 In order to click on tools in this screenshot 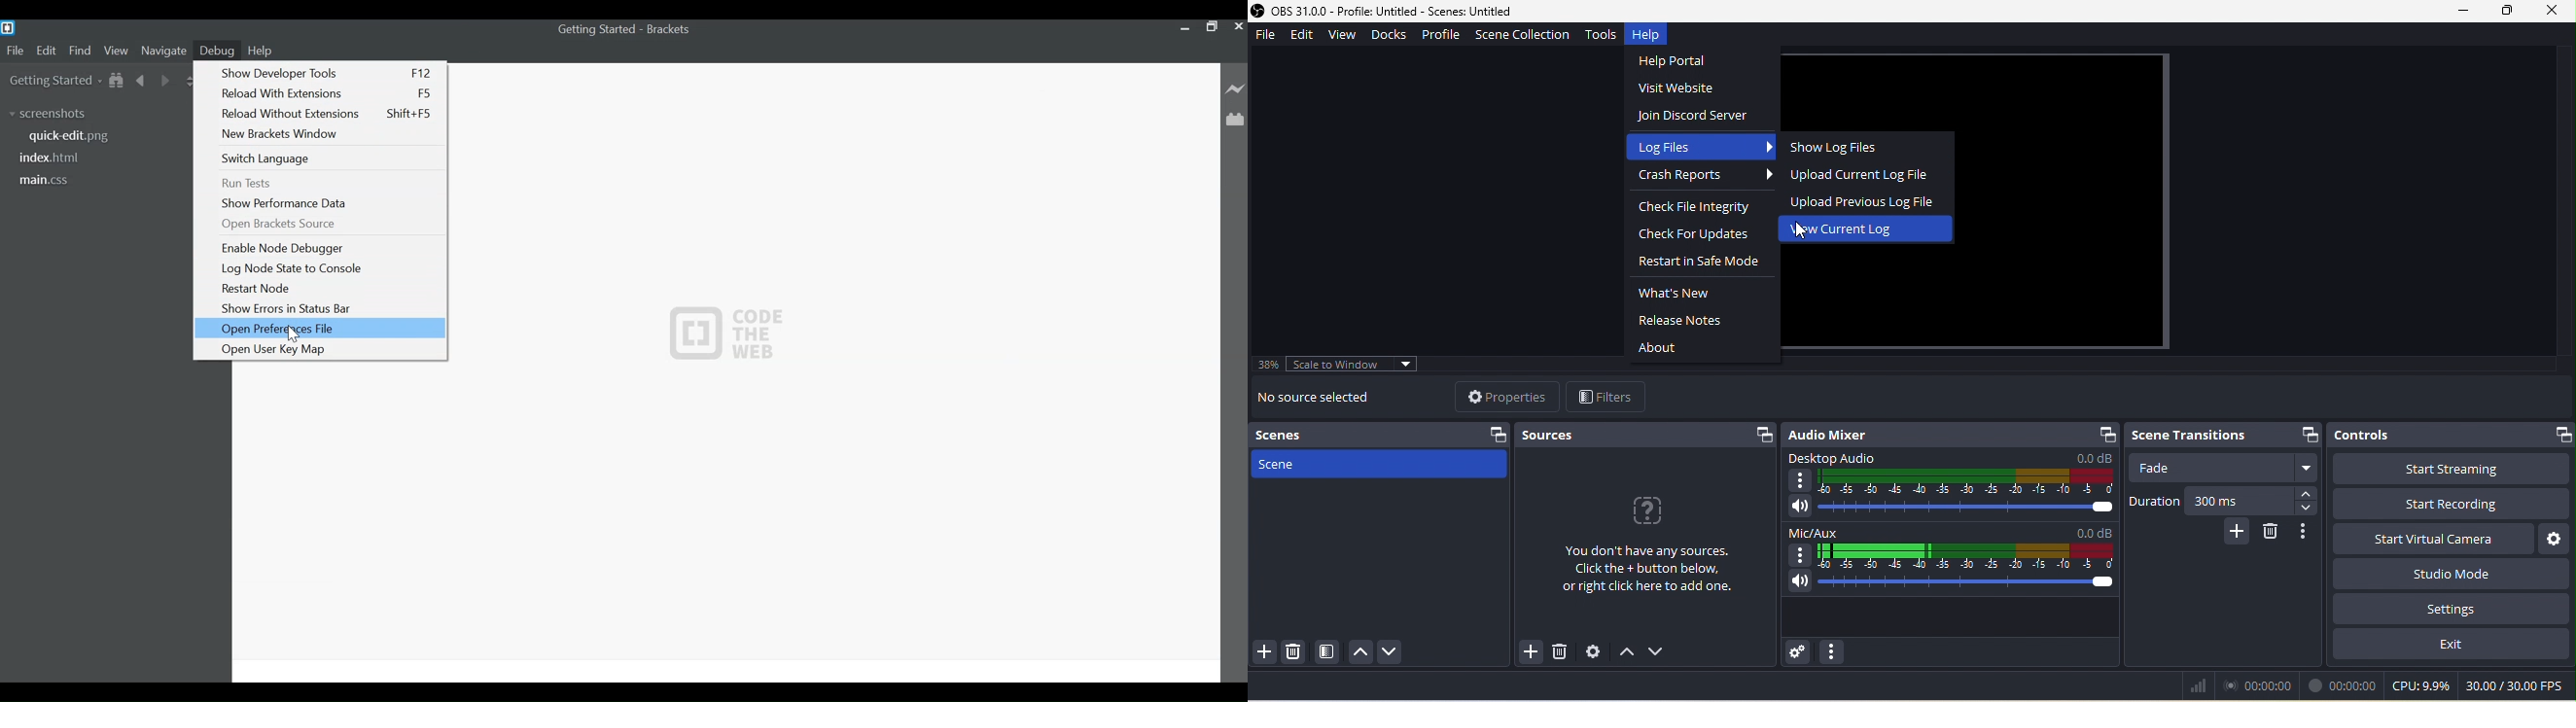, I will do `click(1602, 37)`.